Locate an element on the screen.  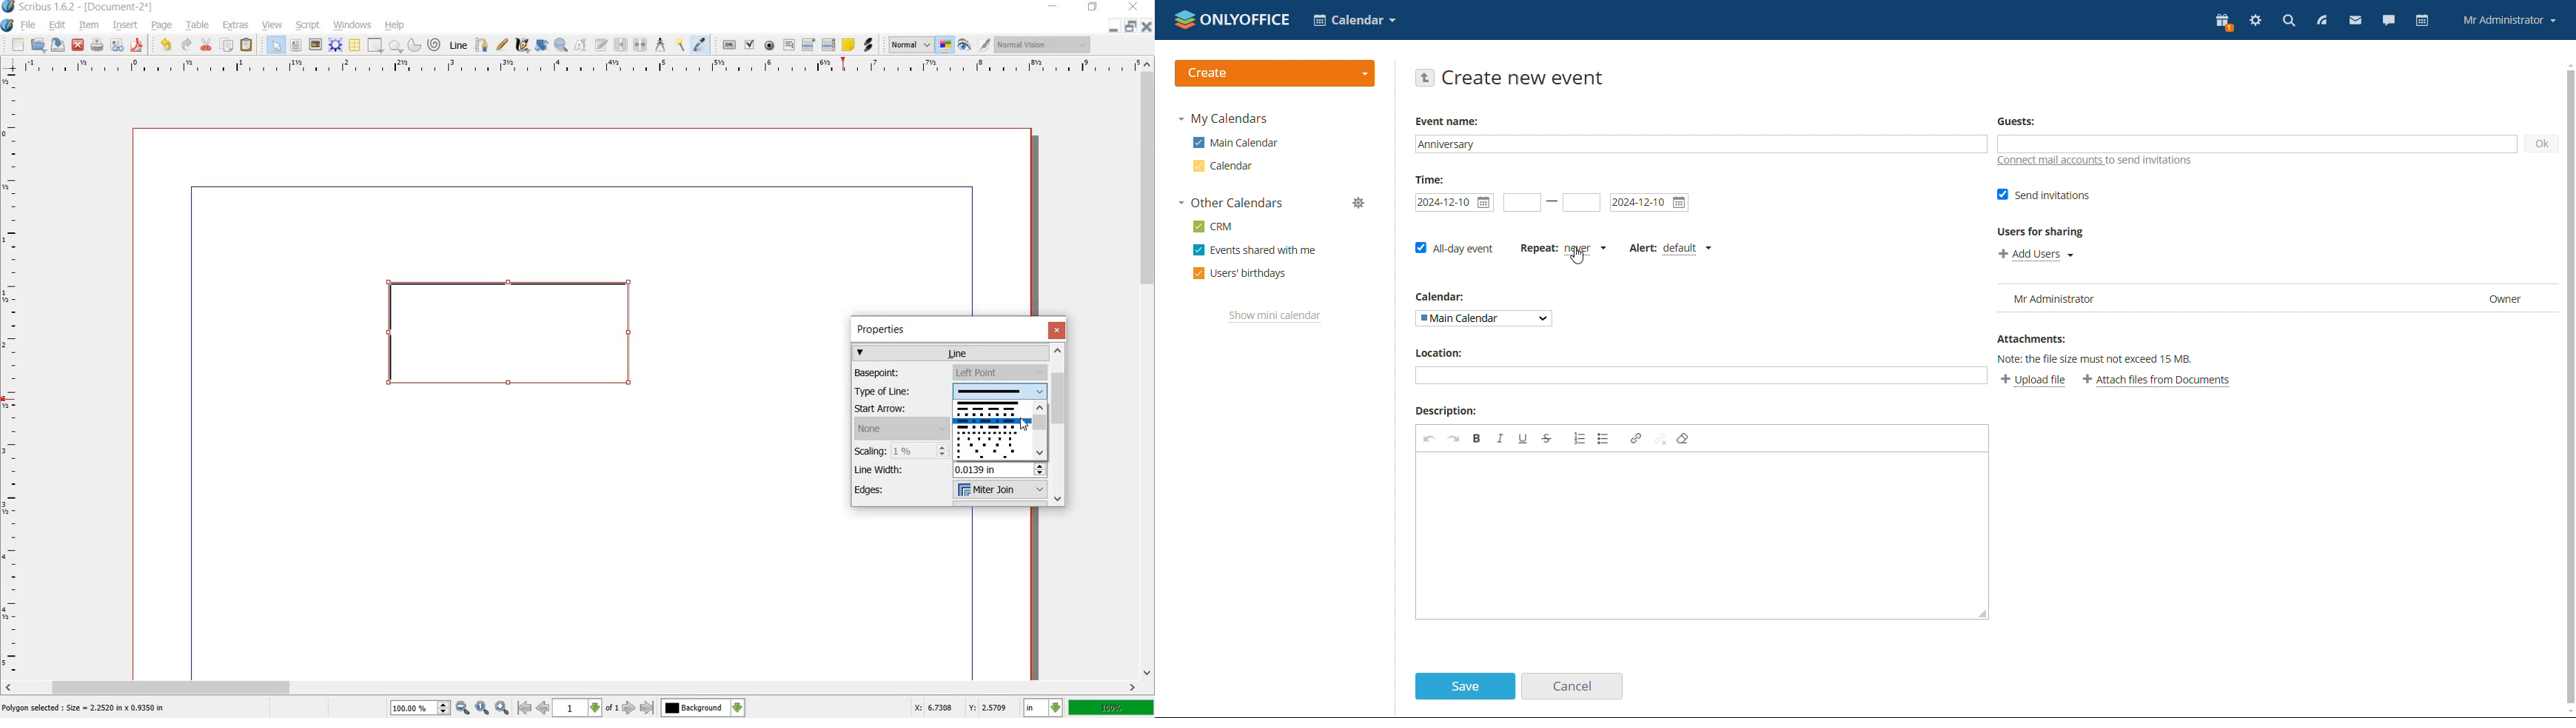
EDIT is located at coordinates (56, 25).